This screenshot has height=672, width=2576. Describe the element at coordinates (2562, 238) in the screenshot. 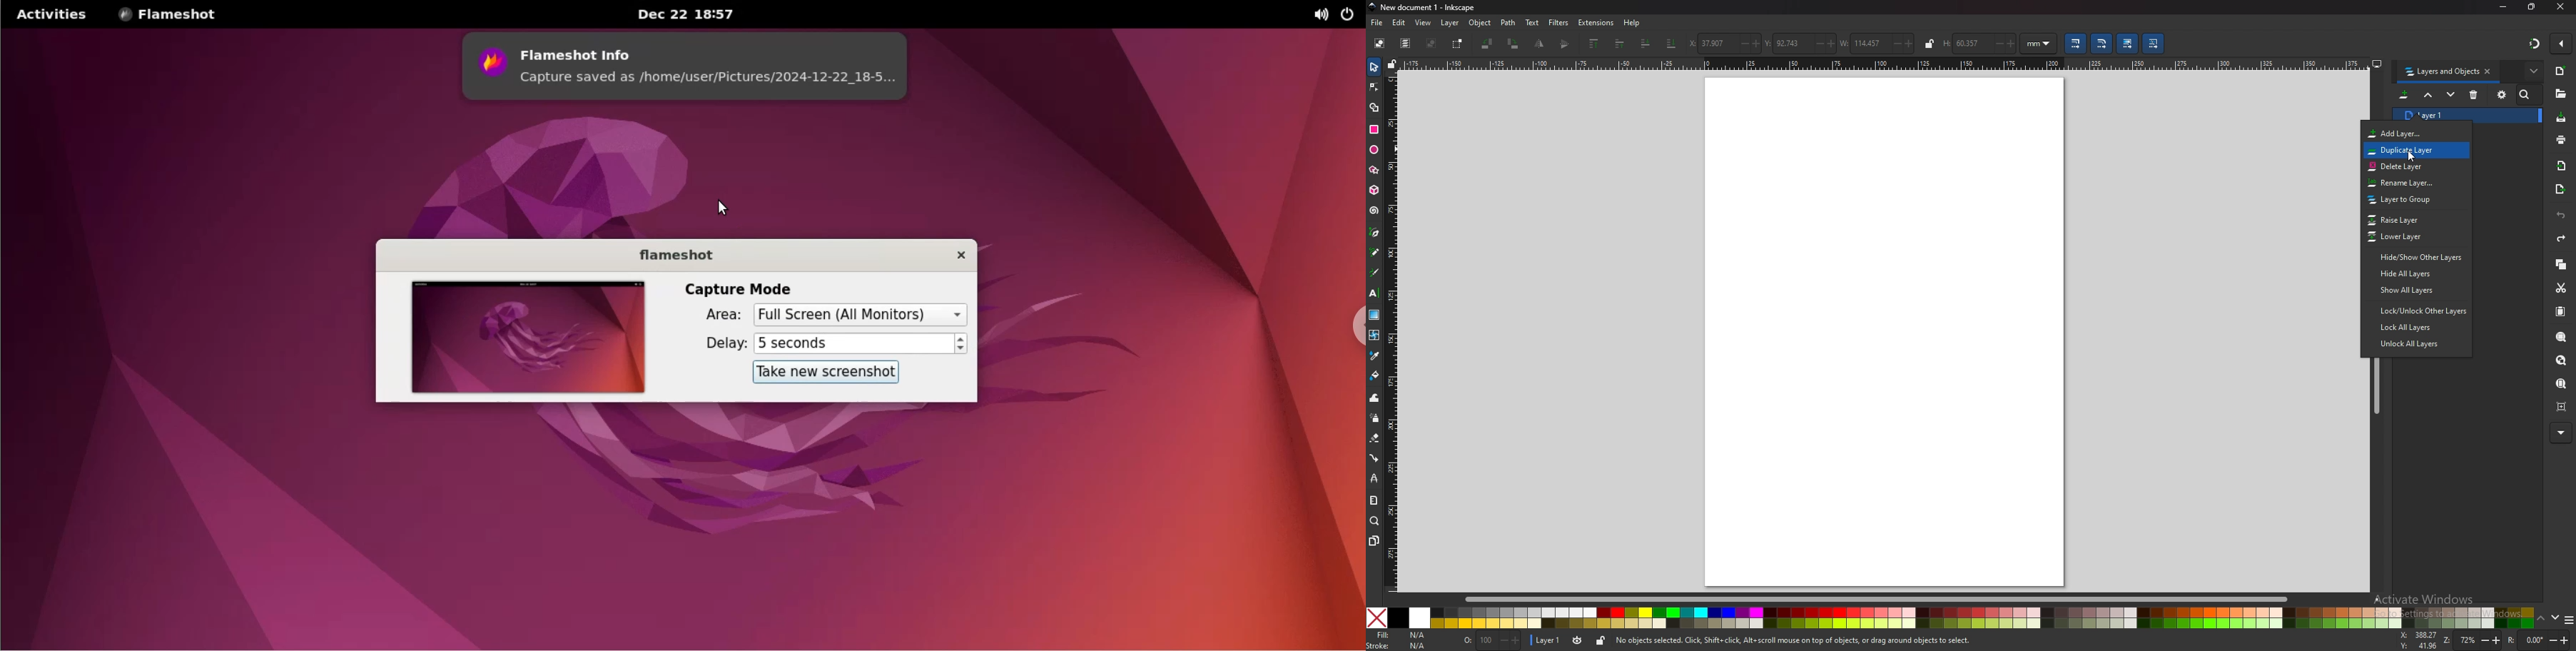

I see `redo` at that location.